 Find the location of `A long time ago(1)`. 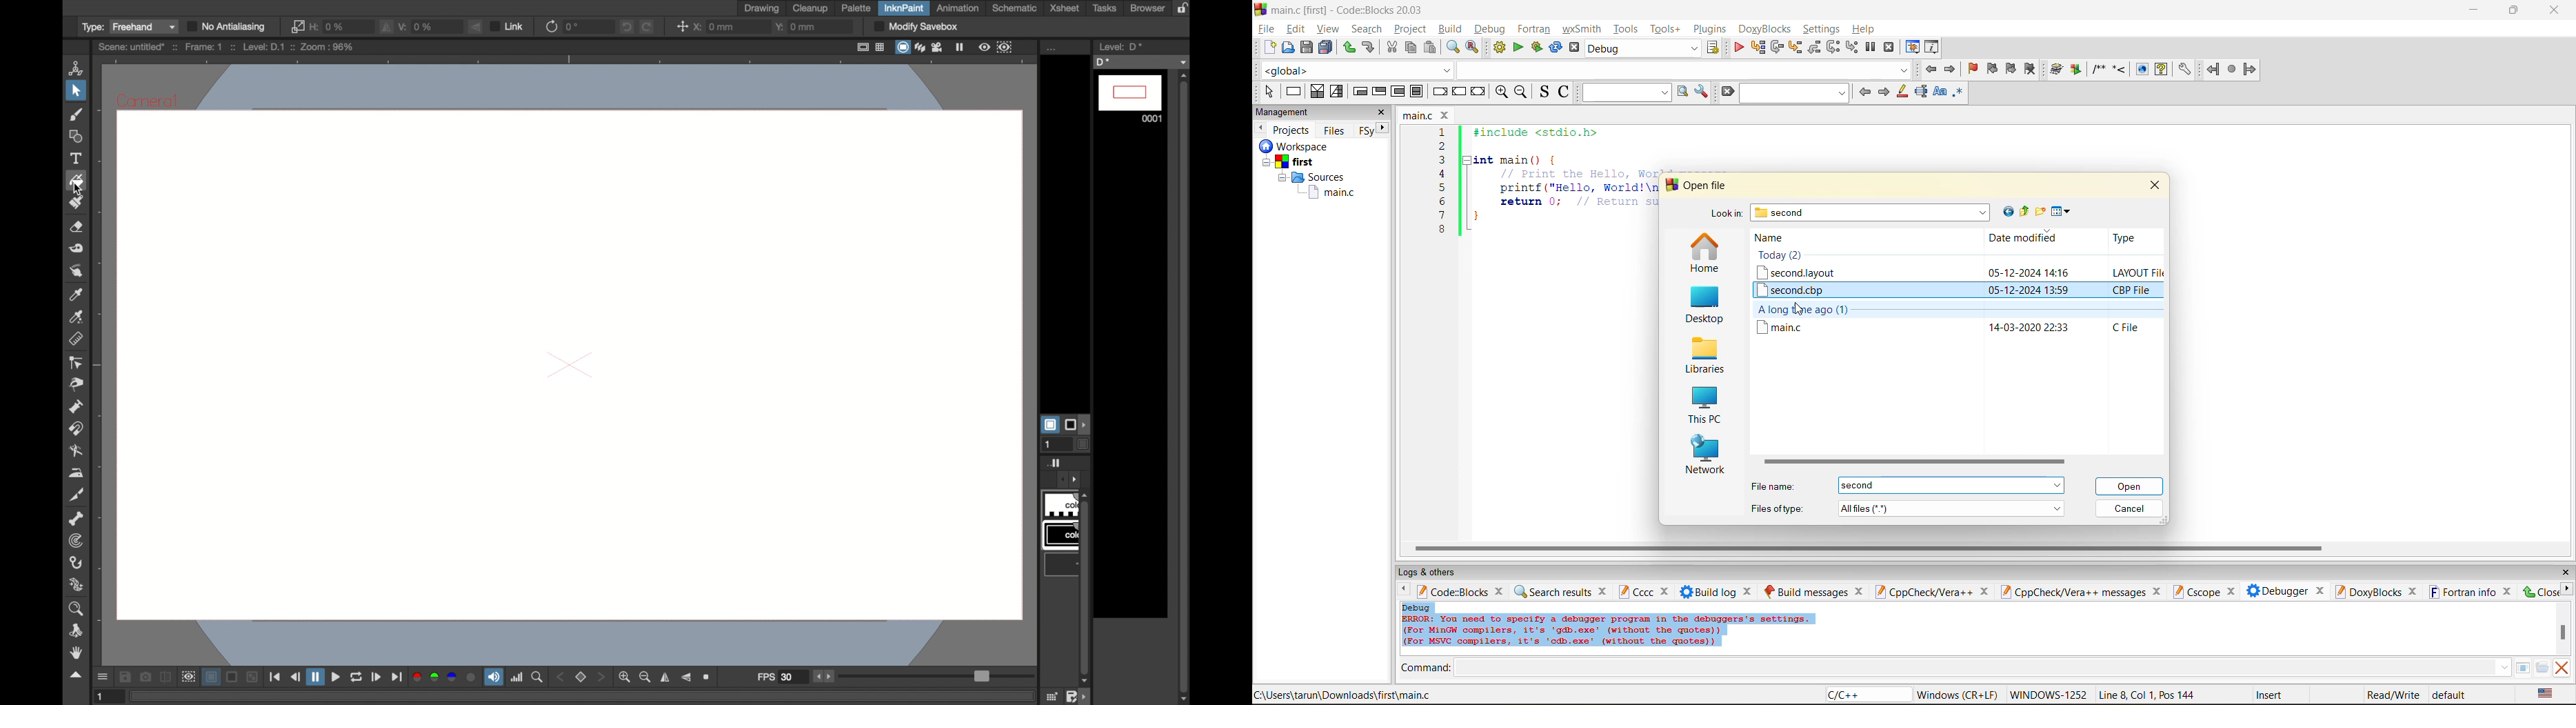

A long time ago(1) is located at coordinates (1804, 310).